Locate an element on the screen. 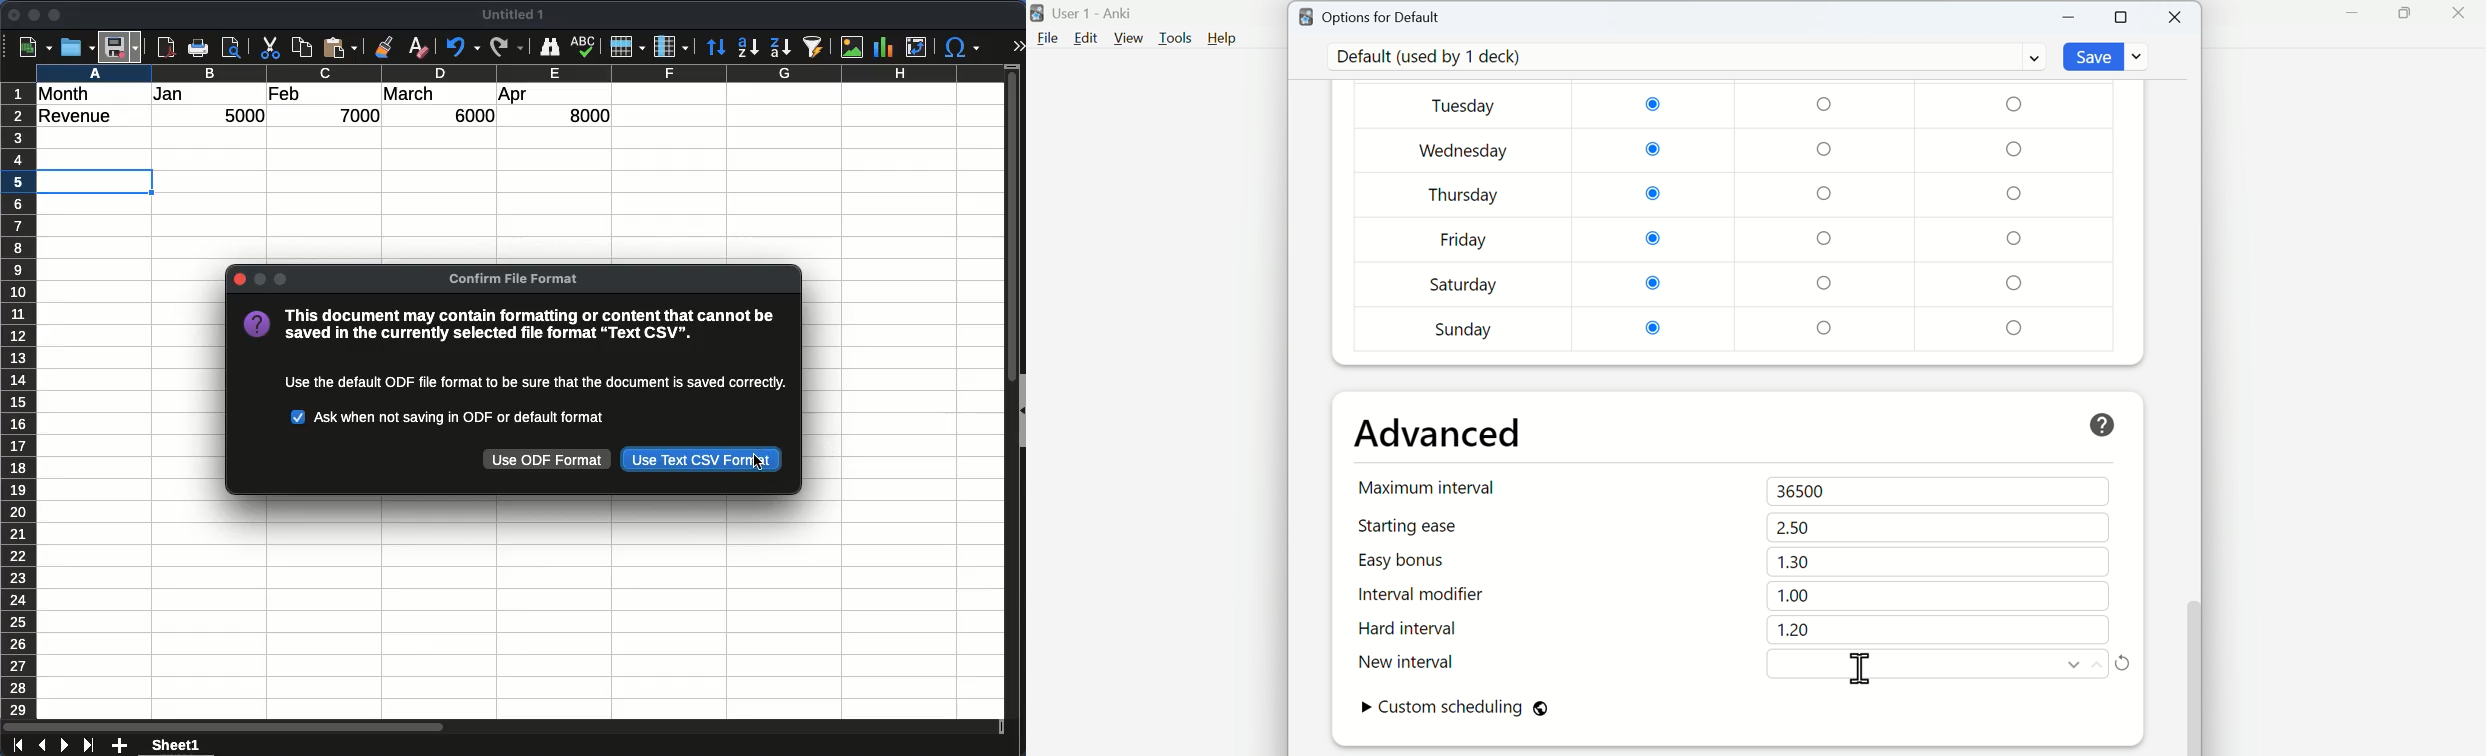 The height and width of the screenshot is (756, 2492). Checkboxes is located at coordinates (1828, 217).